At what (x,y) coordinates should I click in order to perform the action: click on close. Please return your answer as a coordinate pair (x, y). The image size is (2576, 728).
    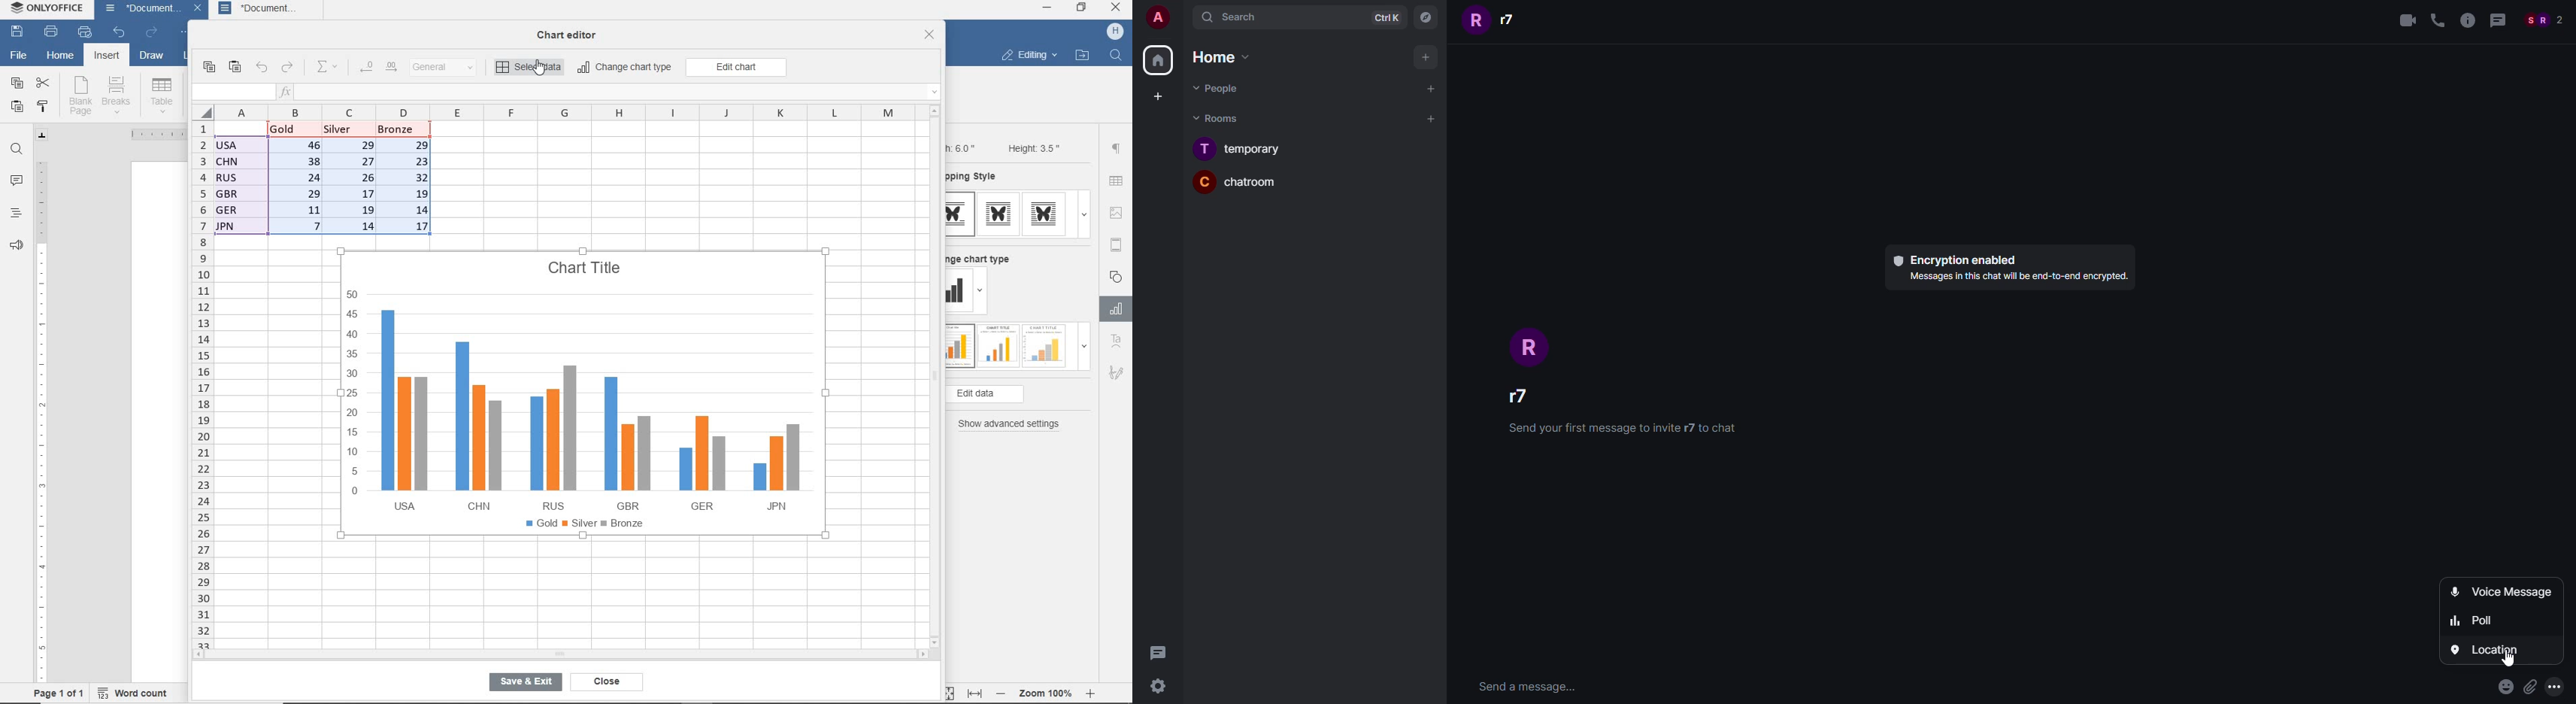
    Looking at the image, I should click on (1117, 9).